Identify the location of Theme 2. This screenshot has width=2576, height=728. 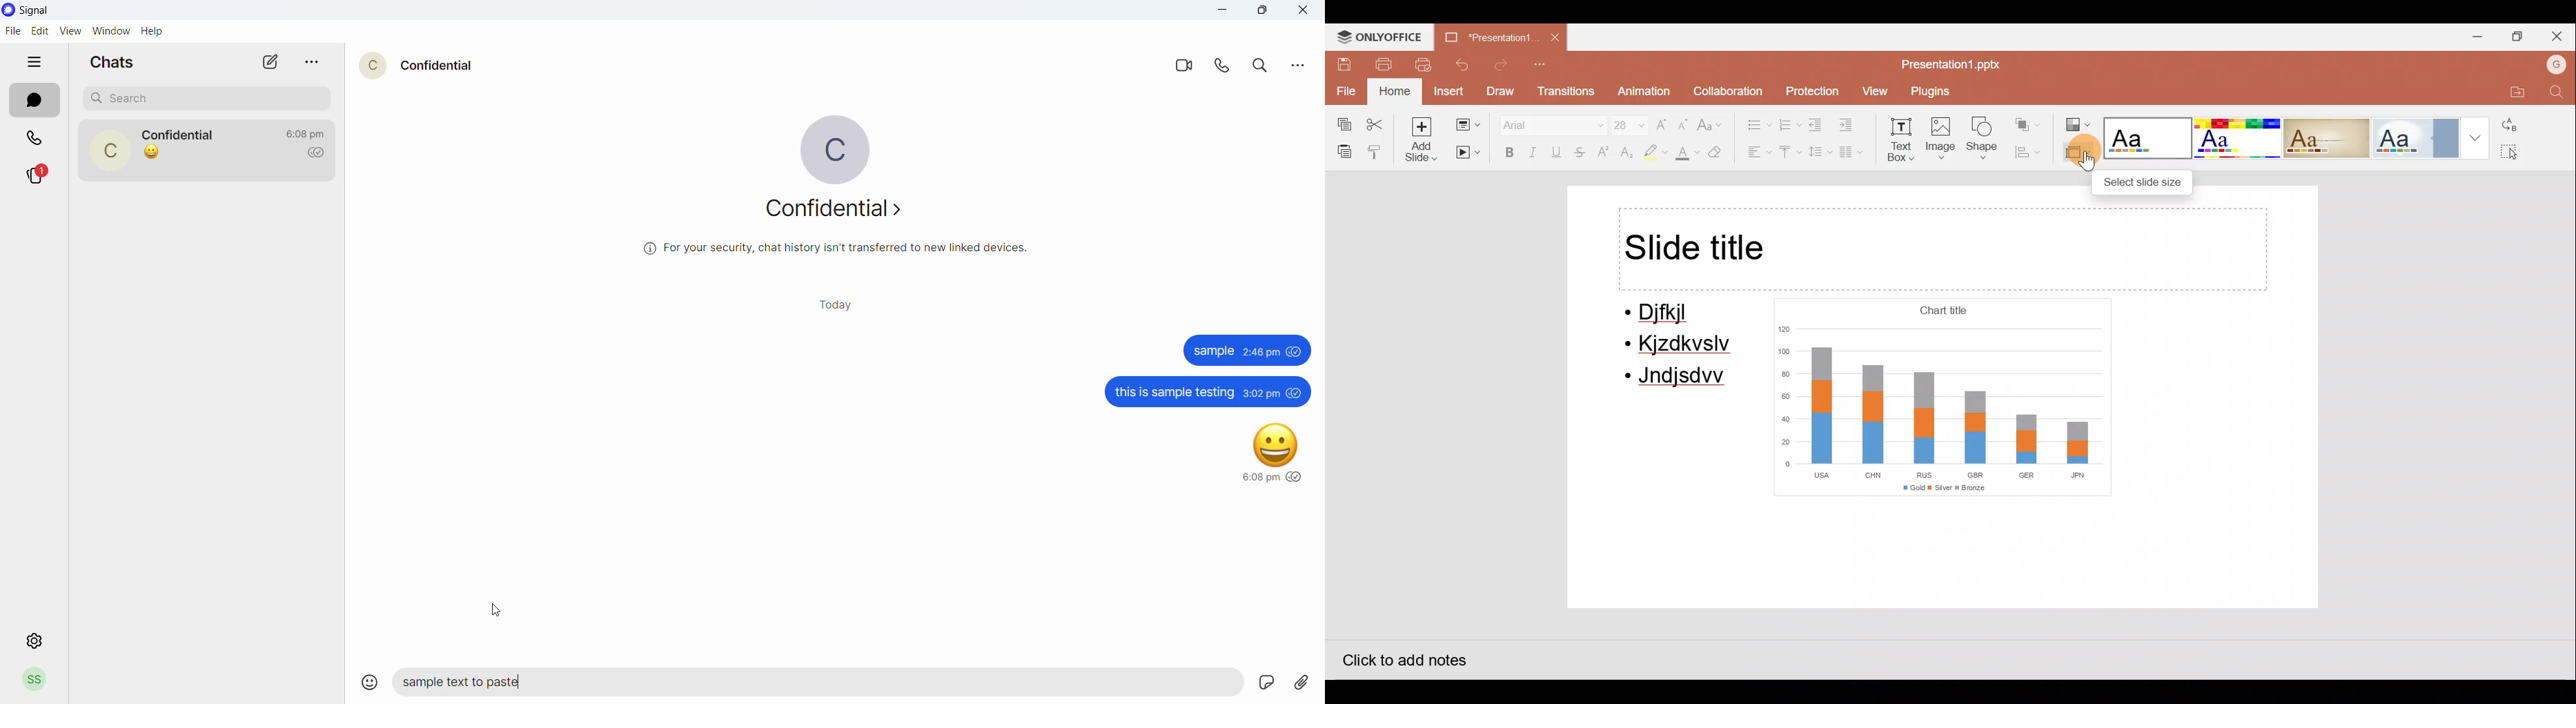
(2240, 138).